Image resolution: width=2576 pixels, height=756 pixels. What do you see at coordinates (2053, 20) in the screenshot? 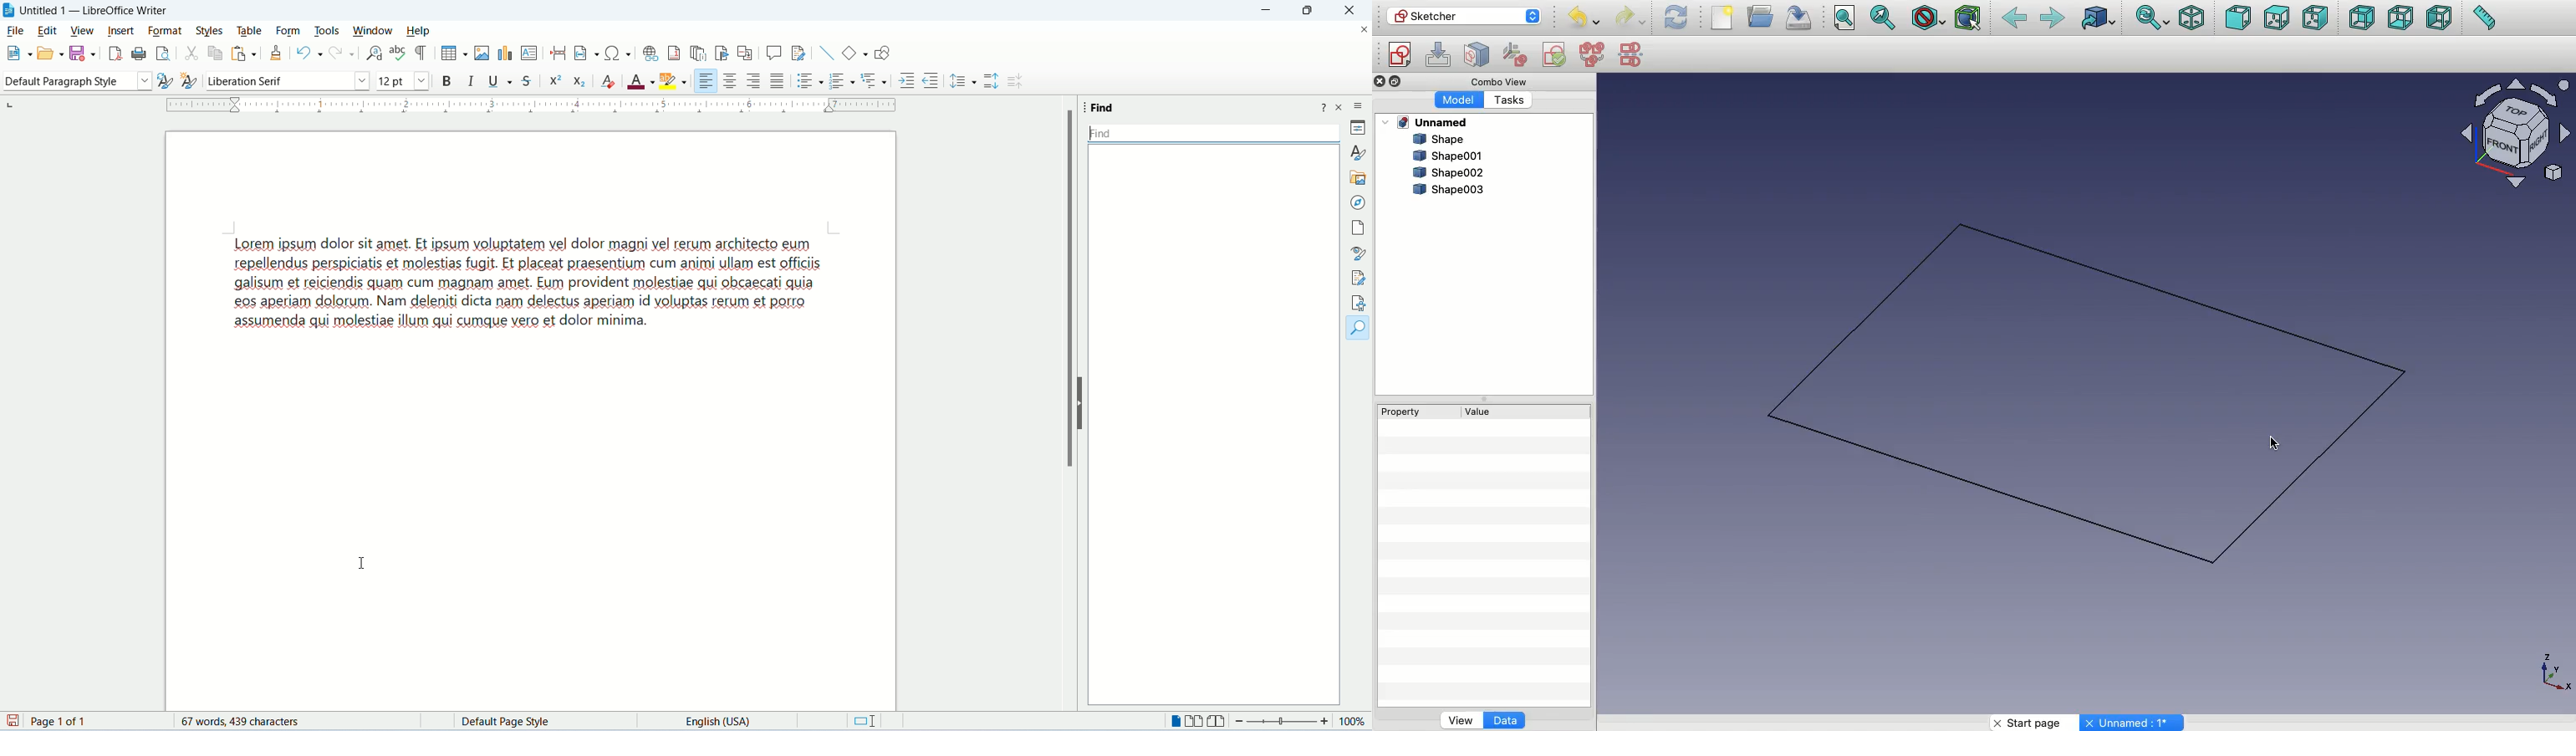
I see `Forward` at bounding box center [2053, 20].